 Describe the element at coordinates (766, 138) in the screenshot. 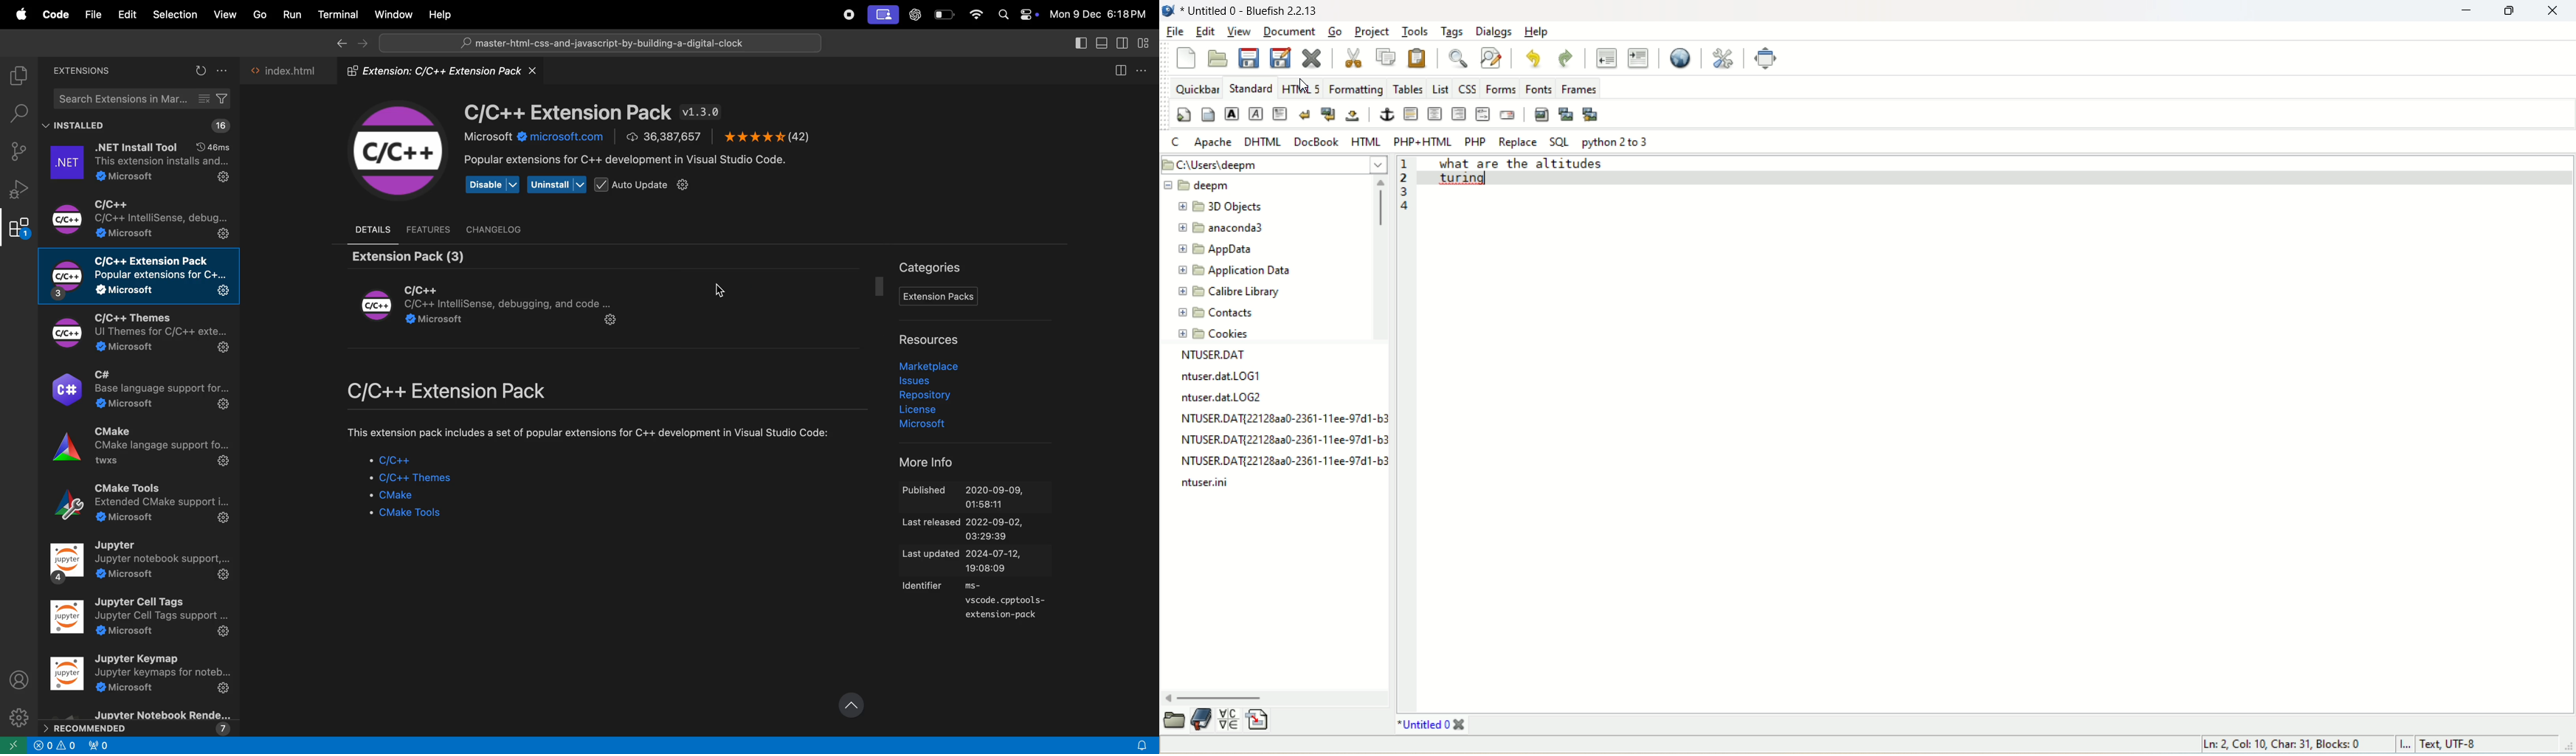

I see `ratings` at that location.